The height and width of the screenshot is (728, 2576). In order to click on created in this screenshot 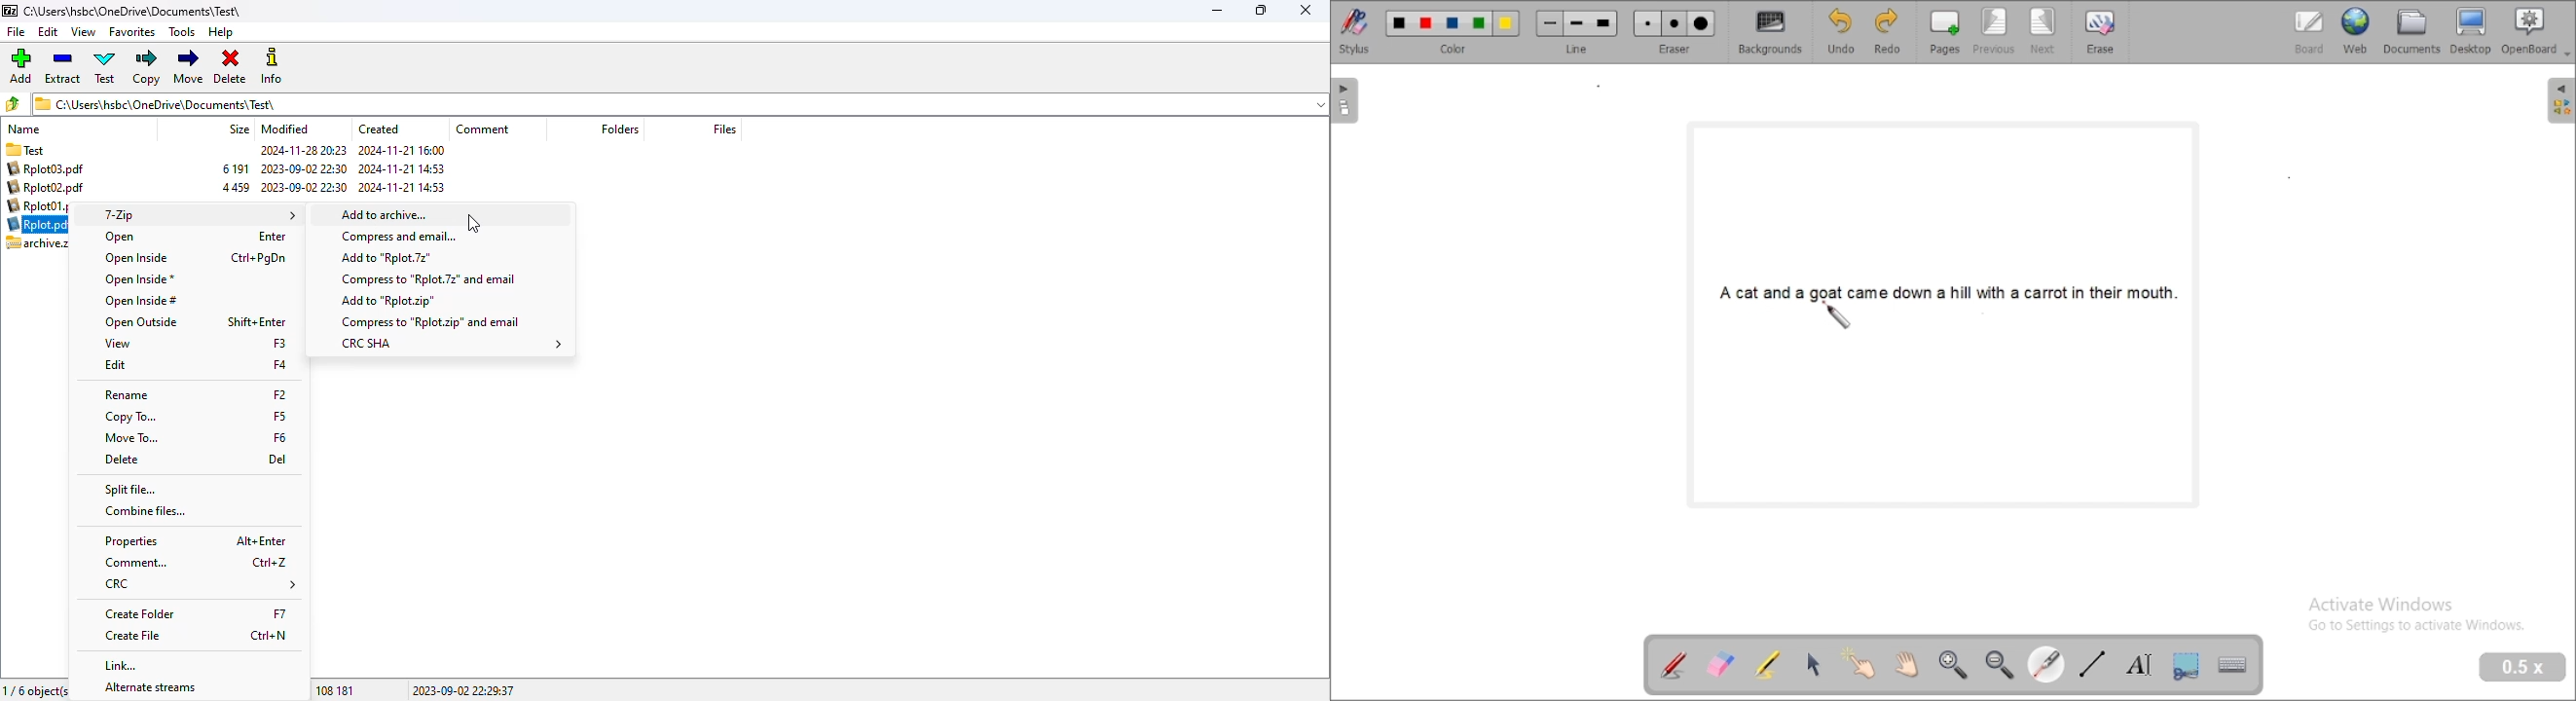, I will do `click(381, 129)`.